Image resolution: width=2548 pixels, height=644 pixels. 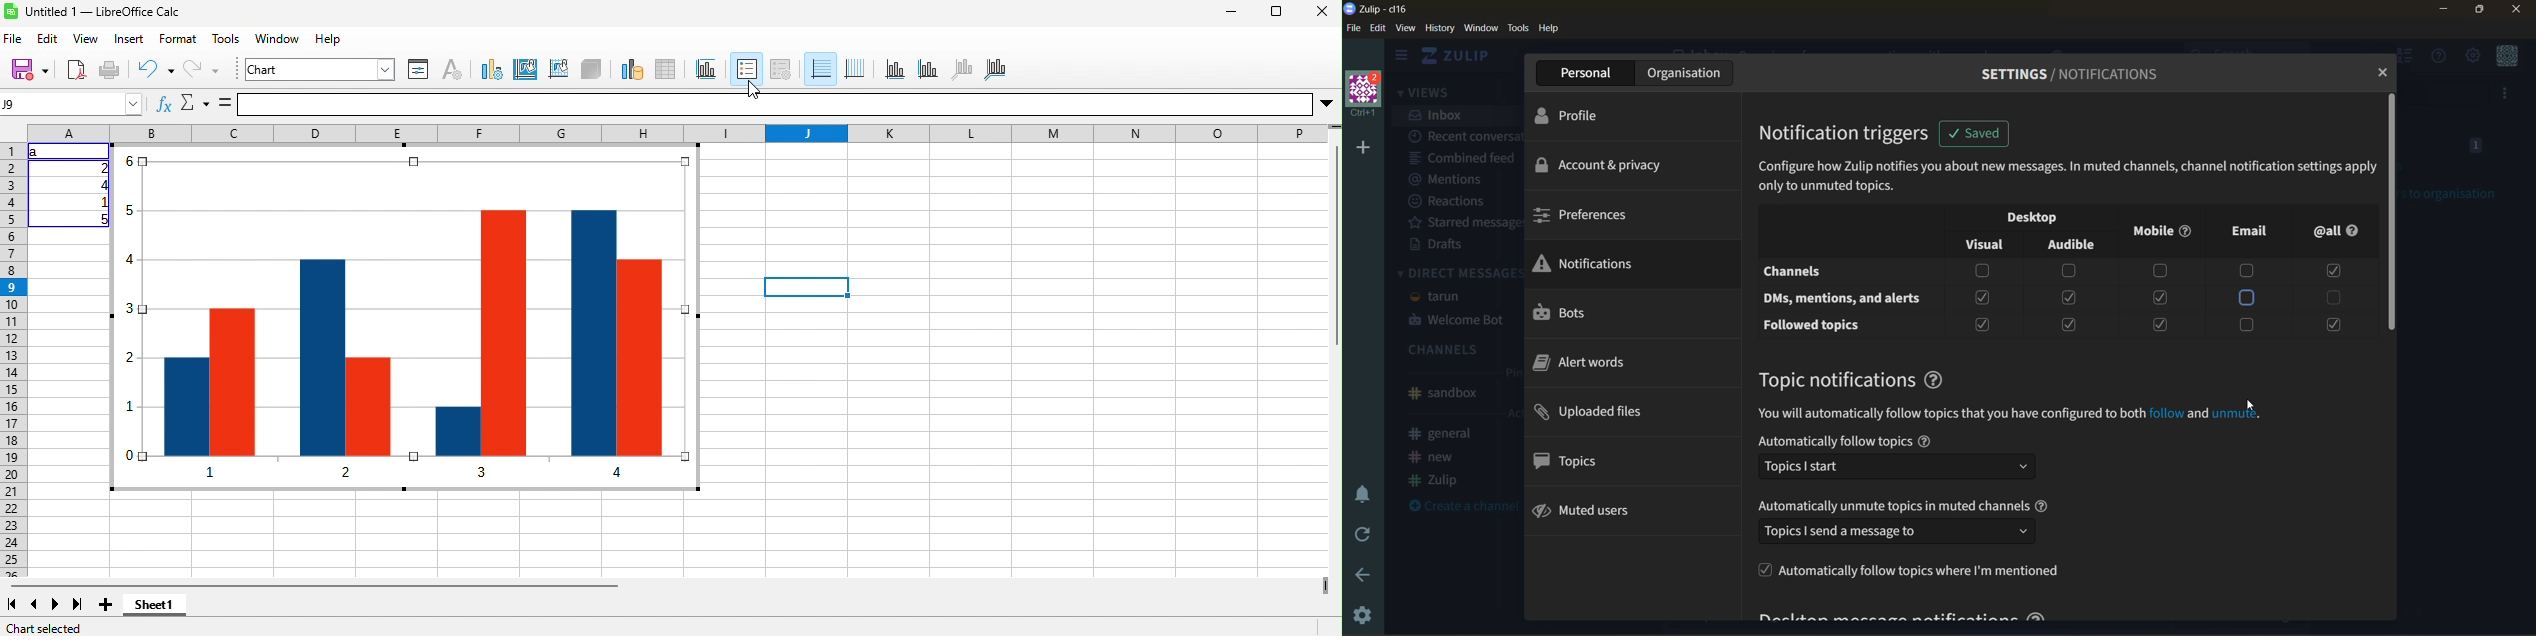 I want to click on desktop, so click(x=2027, y=217).